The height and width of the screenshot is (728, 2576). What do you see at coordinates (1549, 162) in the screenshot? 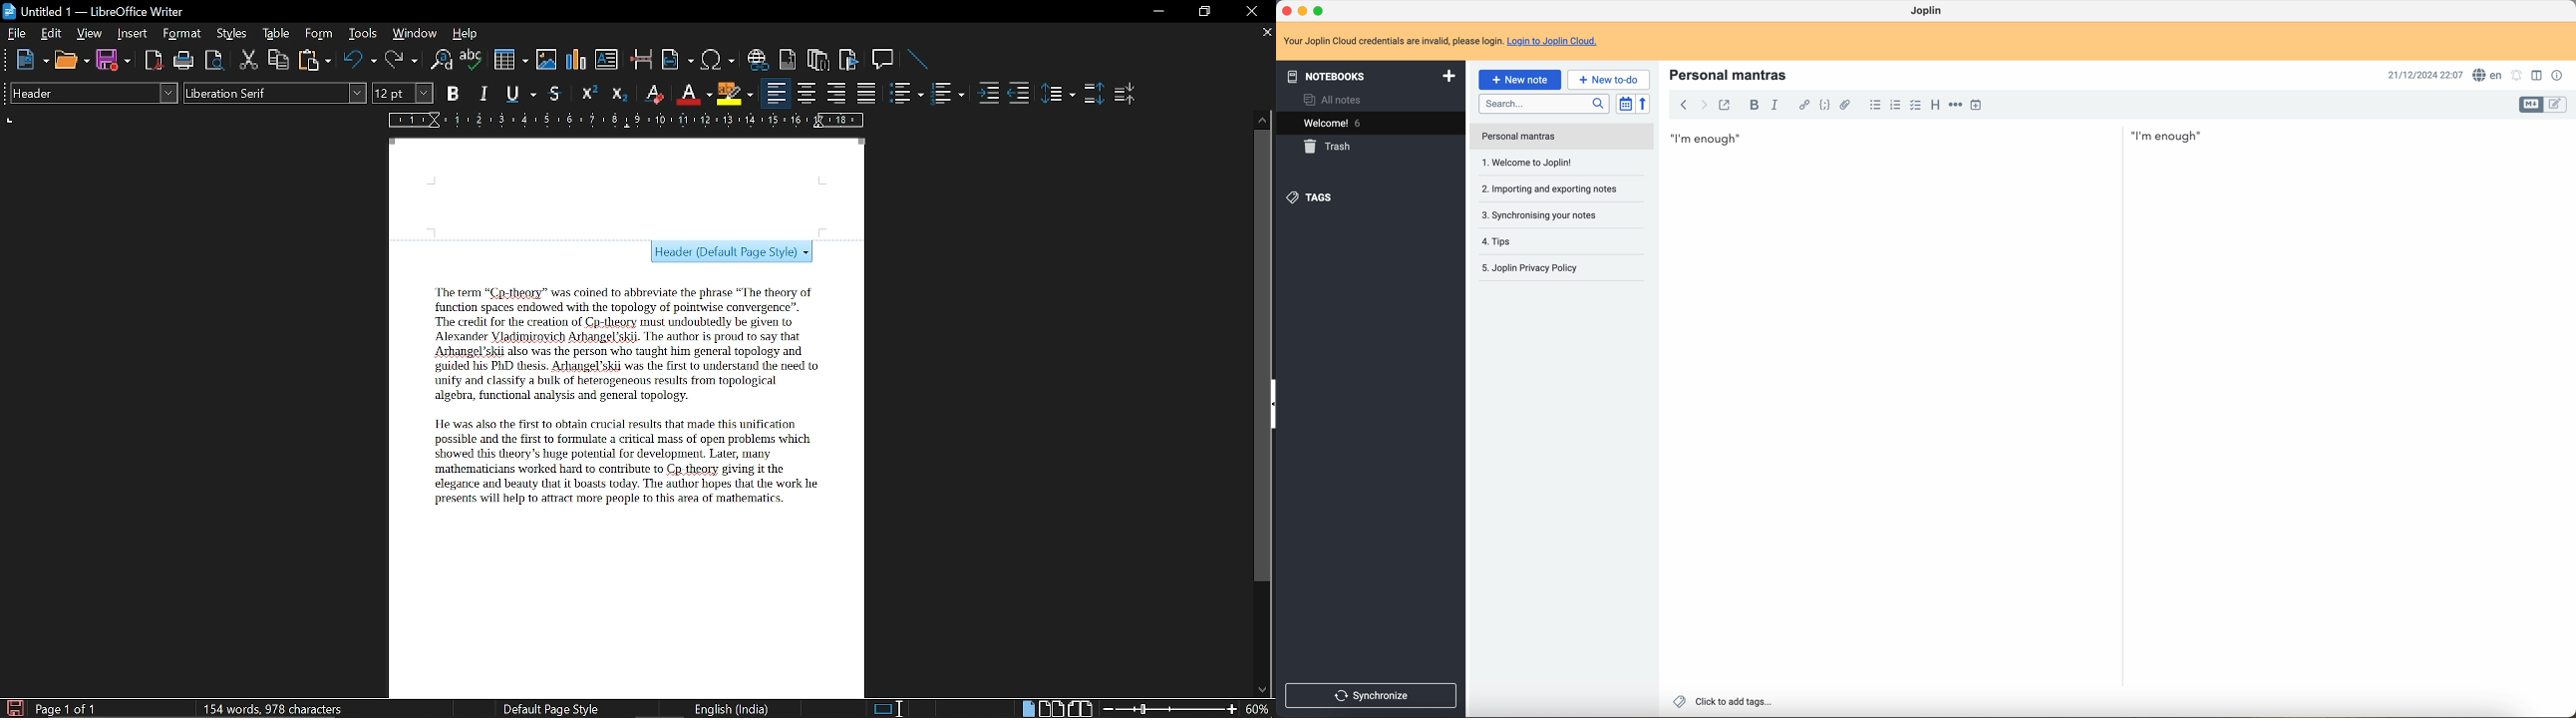
I see `importing and exporting notes` at bounding box center [1549, 162].